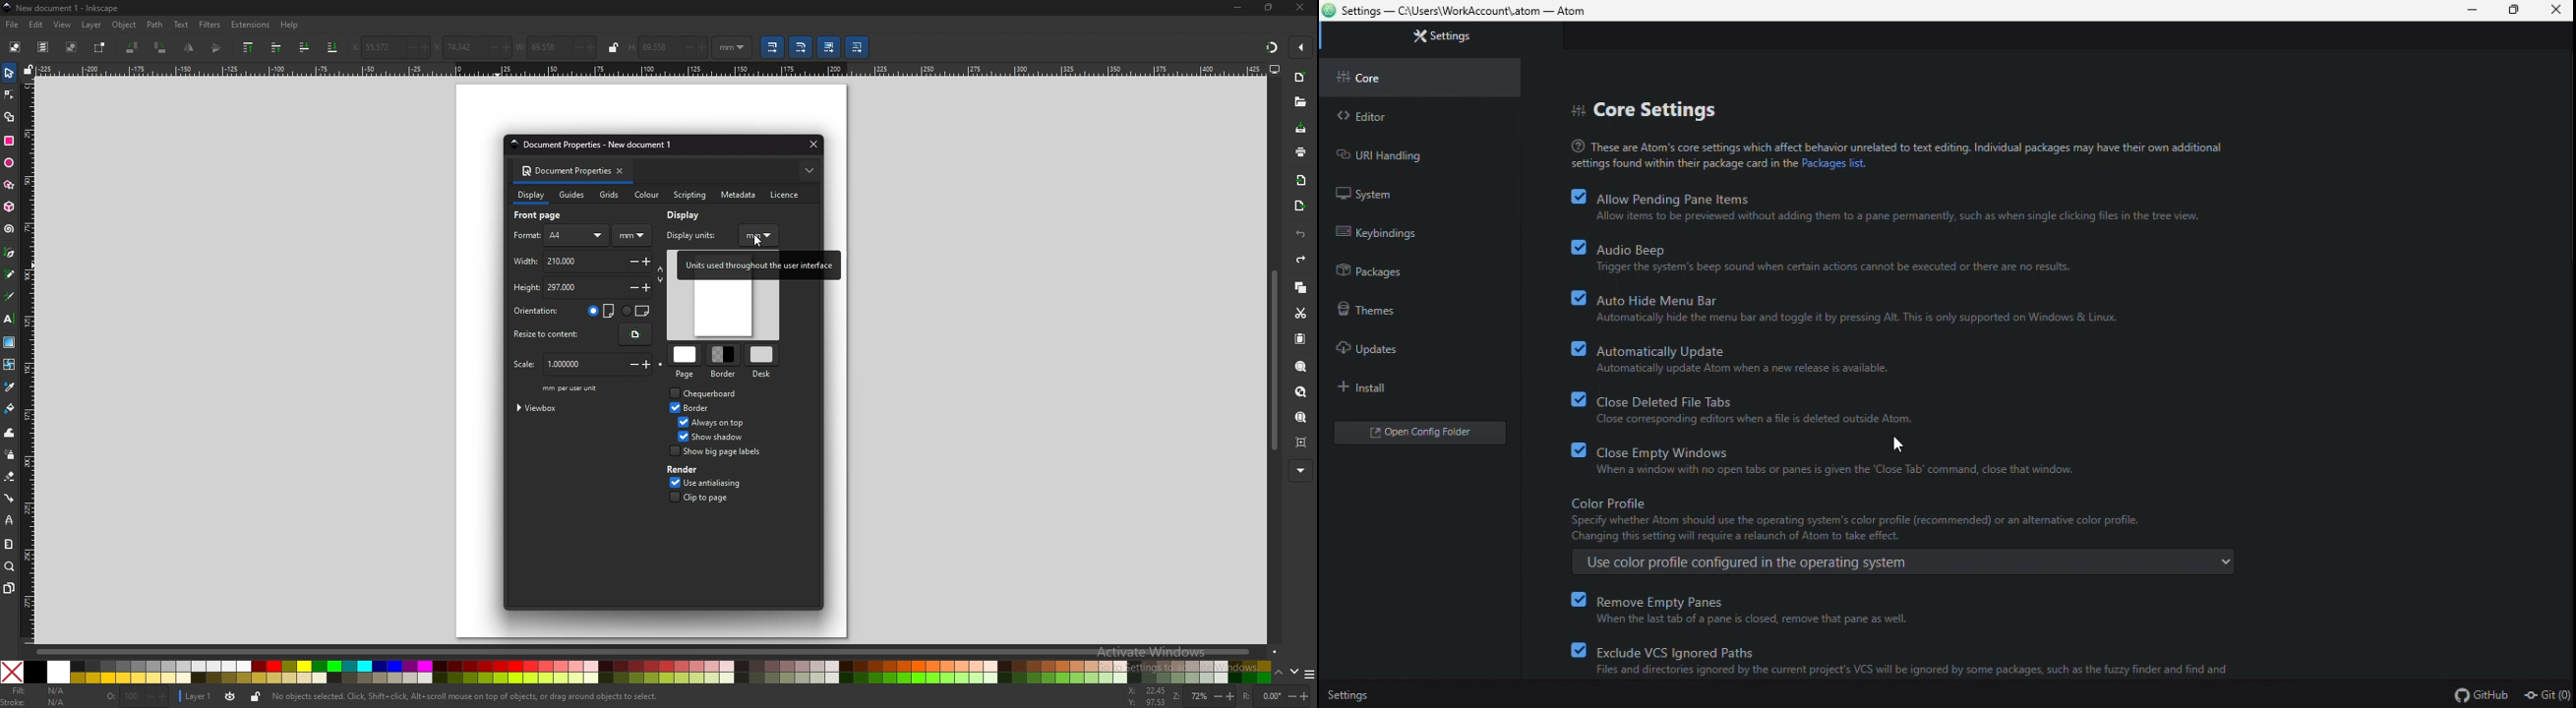 Image resolution: width=2576 pixels, height=728 pixels. Describe the element at coordinates (632, 261) in the screenshot. I see `-` at that location.